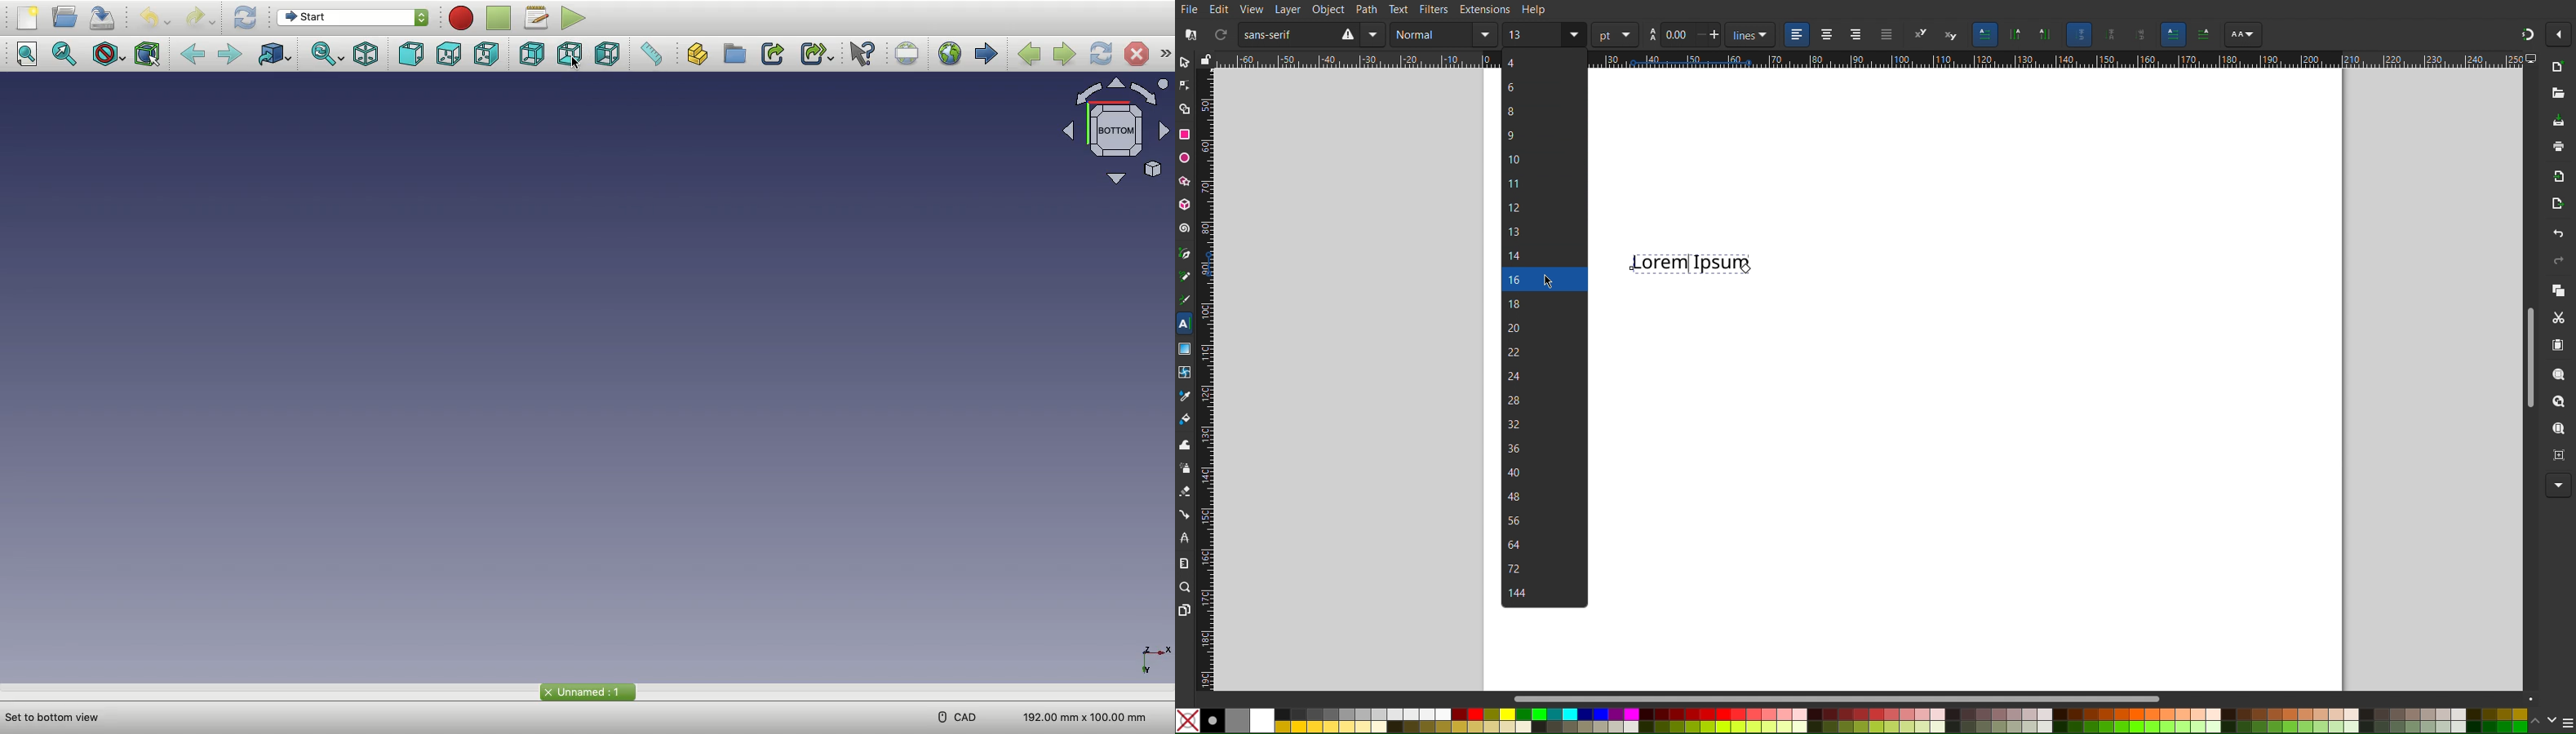 Image resolution: width=2576 pixels, height=756 pixels. I want to click on Scaling Objects settings, so click(2108, 34).